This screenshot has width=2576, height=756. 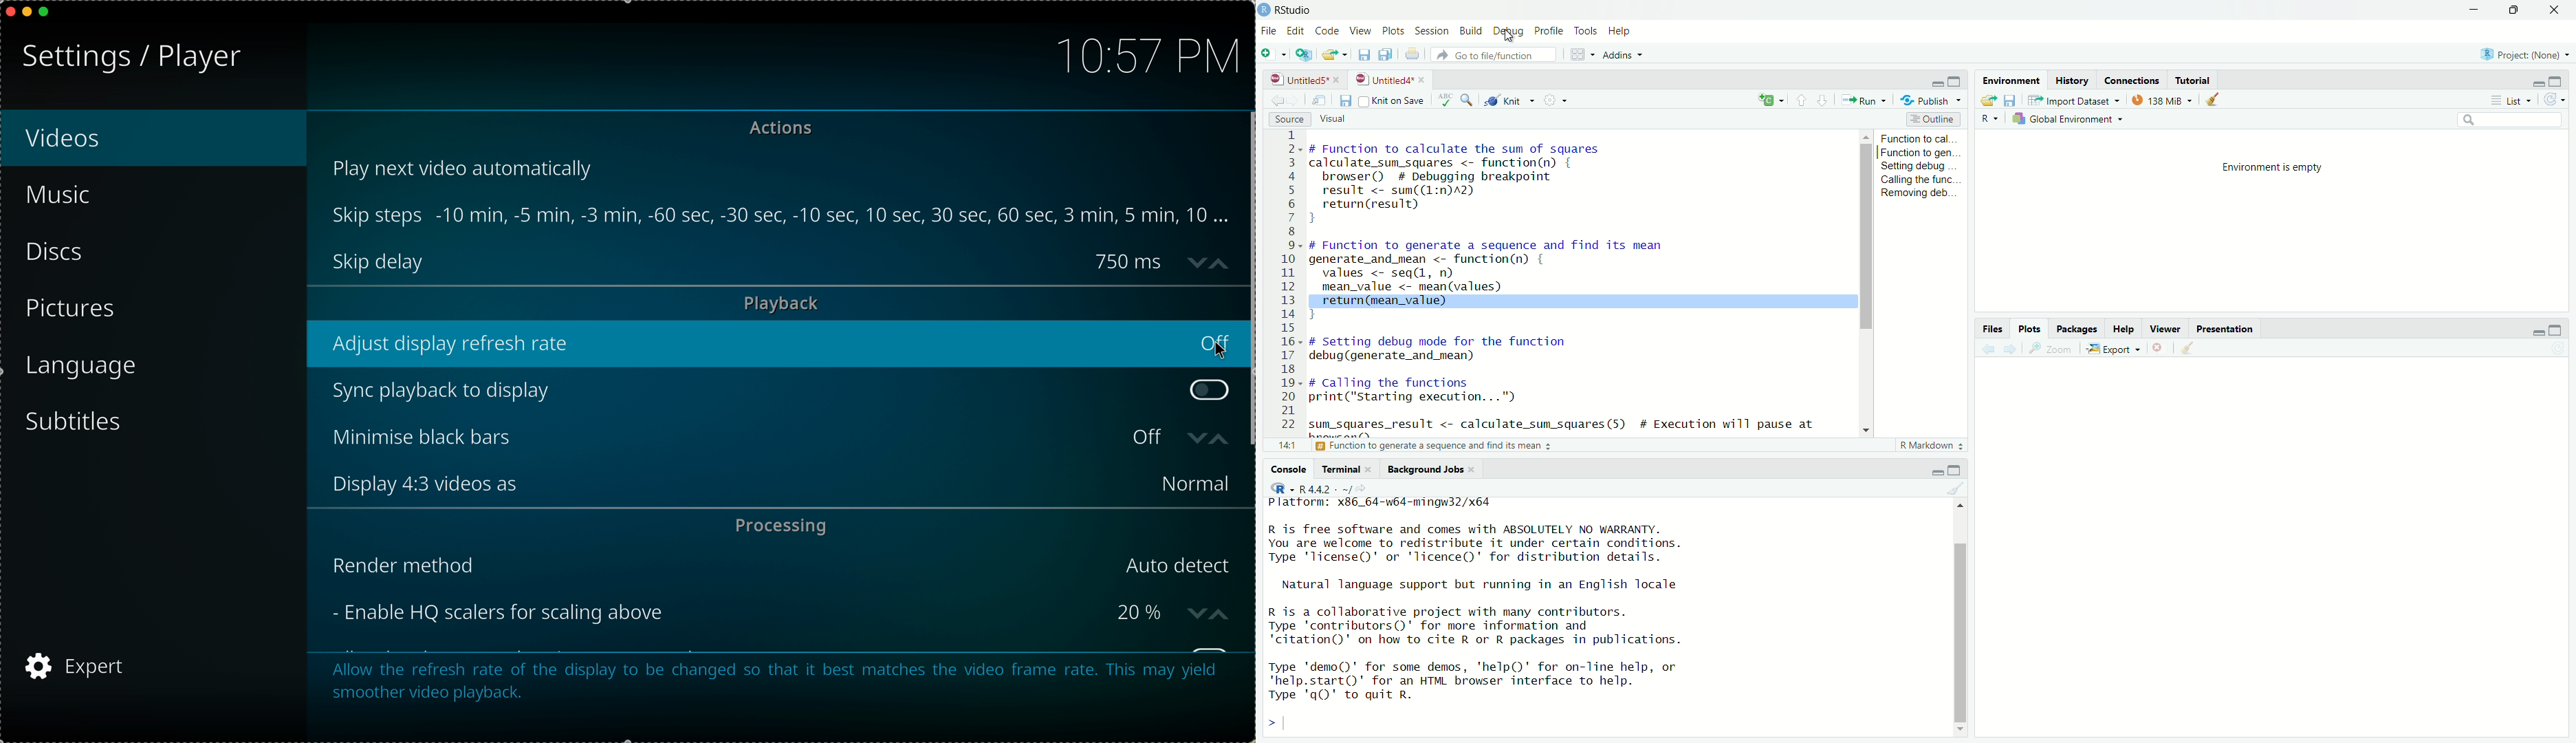 I want to click on list, so click(x=2509, y=100).